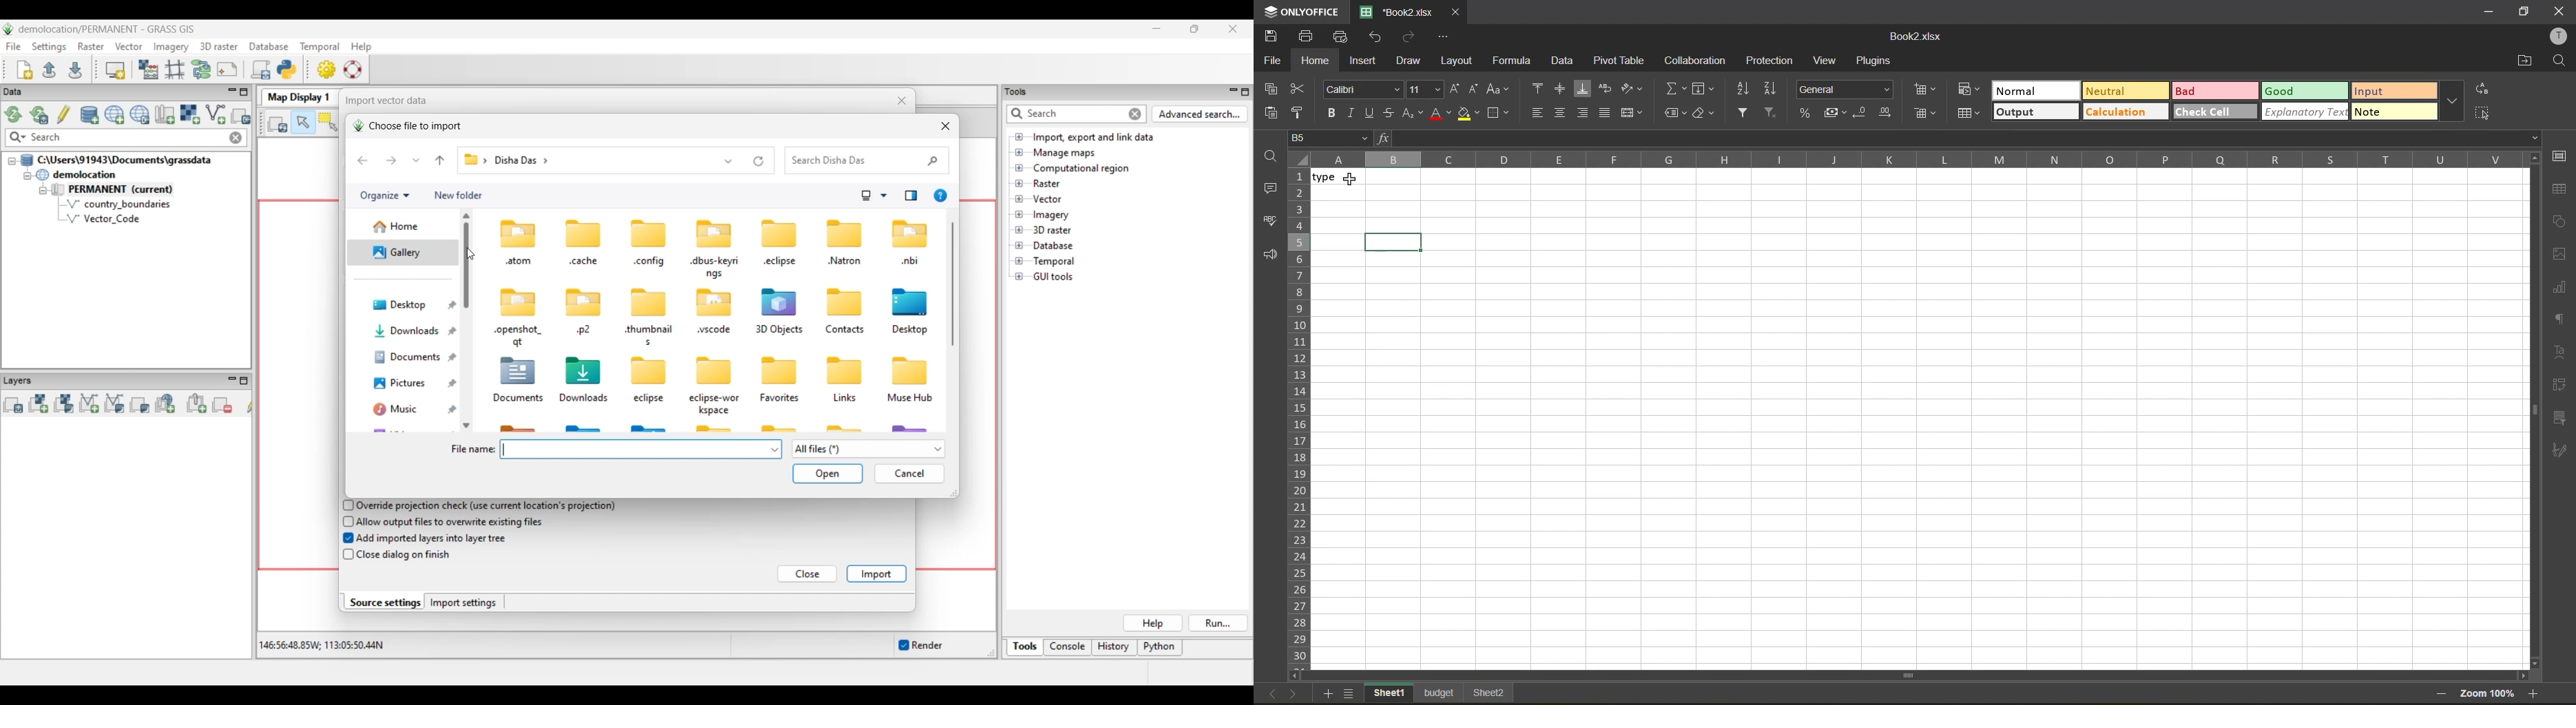 The image size is (2576, 728). Describe the element at coordinates (1372, 112) in the screenshot. I see `underline` at that location.